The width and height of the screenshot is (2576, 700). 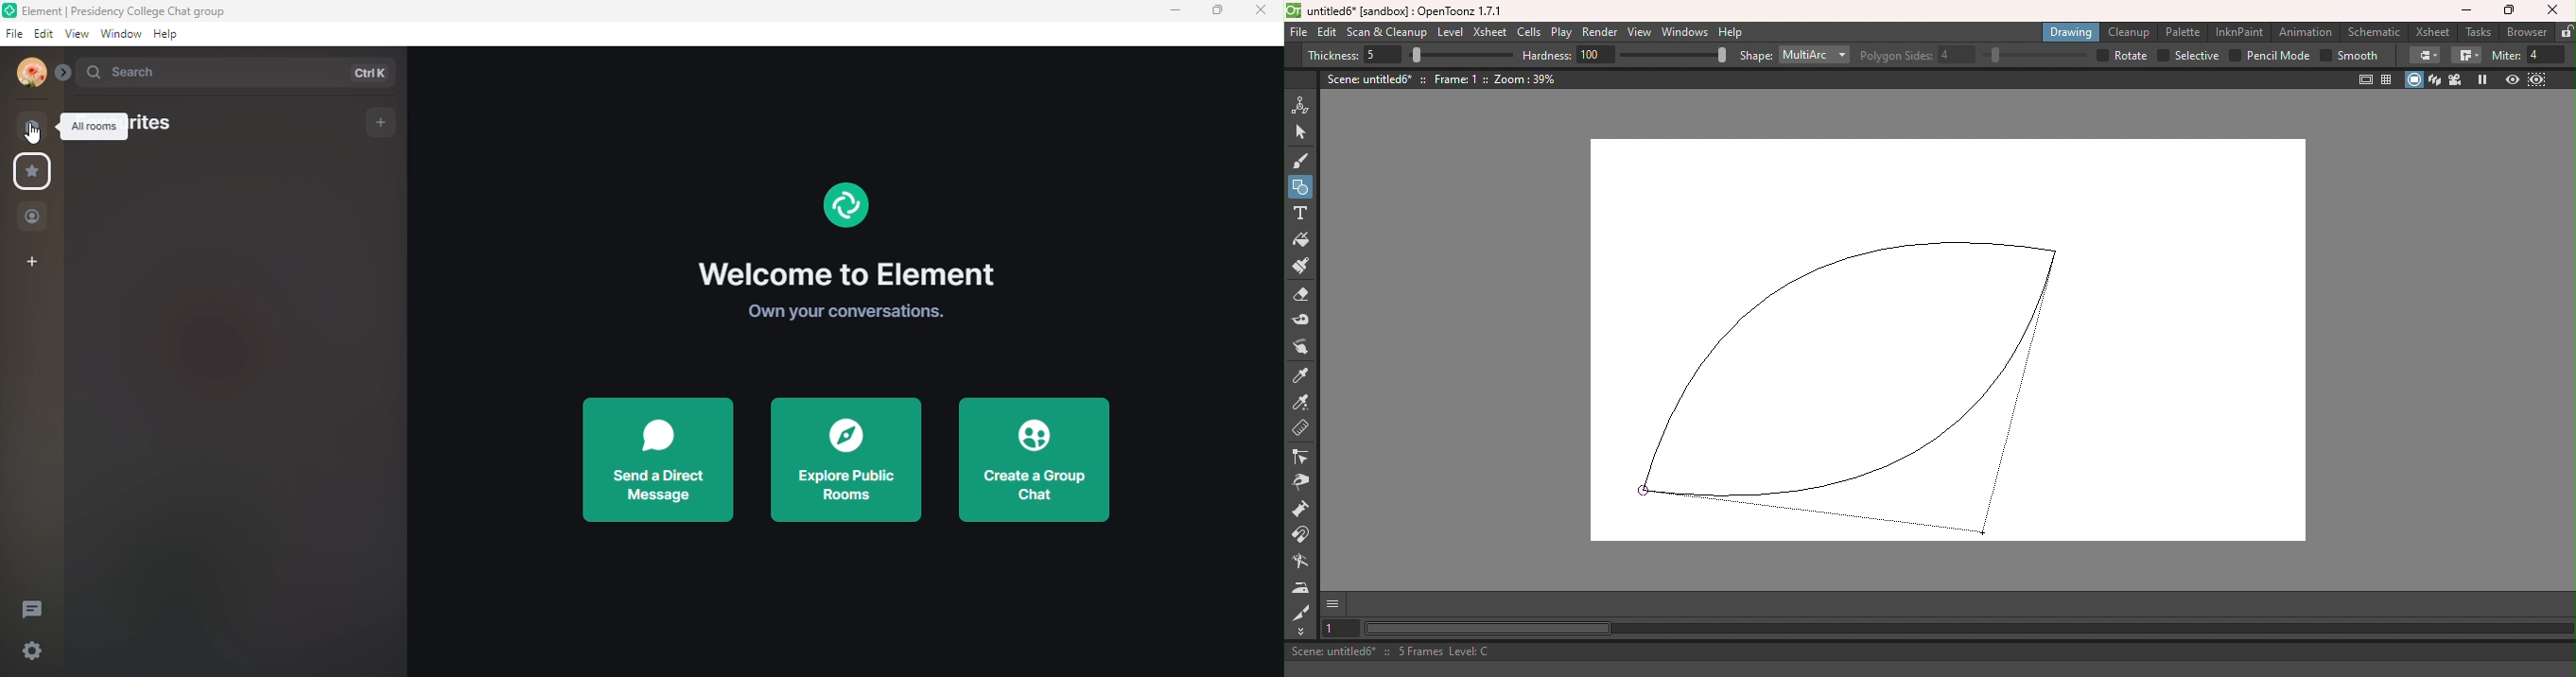 What do you see at coordinates (1303, 106) in the screenshot?
I see `Animate tool` at bounding box center [1303, 106].